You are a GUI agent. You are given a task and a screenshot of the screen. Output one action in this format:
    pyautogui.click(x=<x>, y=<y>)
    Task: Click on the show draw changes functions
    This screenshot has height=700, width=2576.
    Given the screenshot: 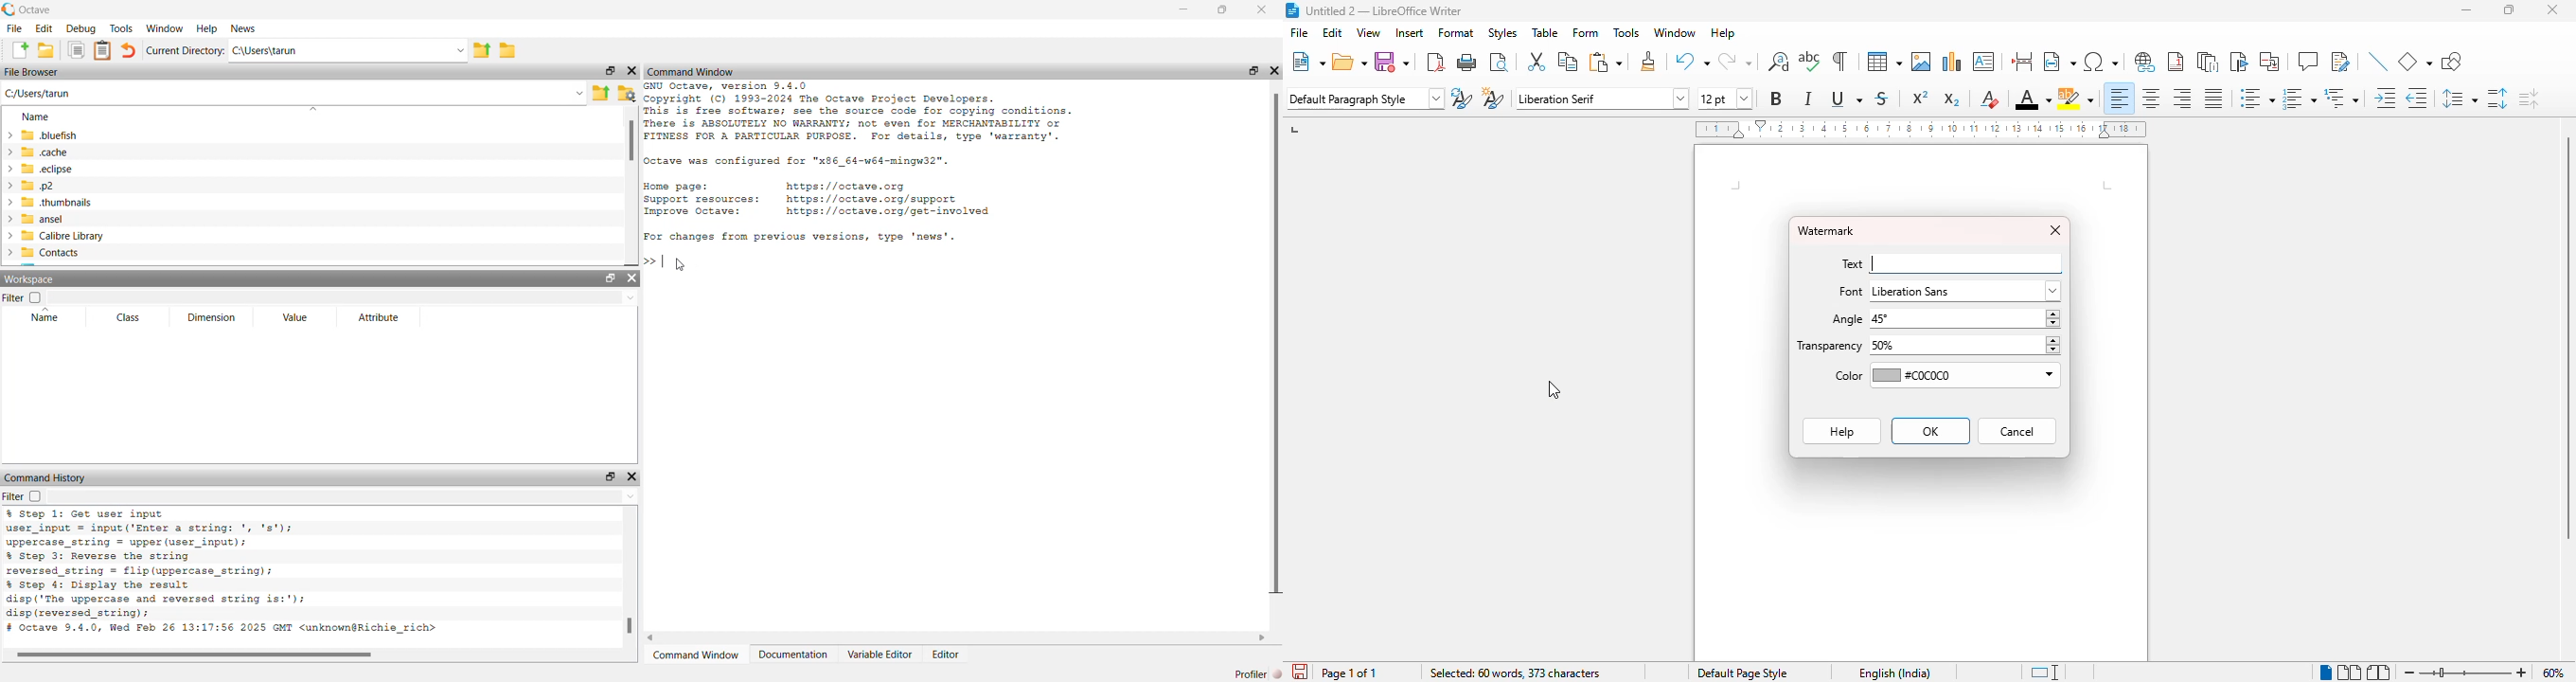 What is the action you would take?
    pyautogui.click(x=2339, y=61)
    